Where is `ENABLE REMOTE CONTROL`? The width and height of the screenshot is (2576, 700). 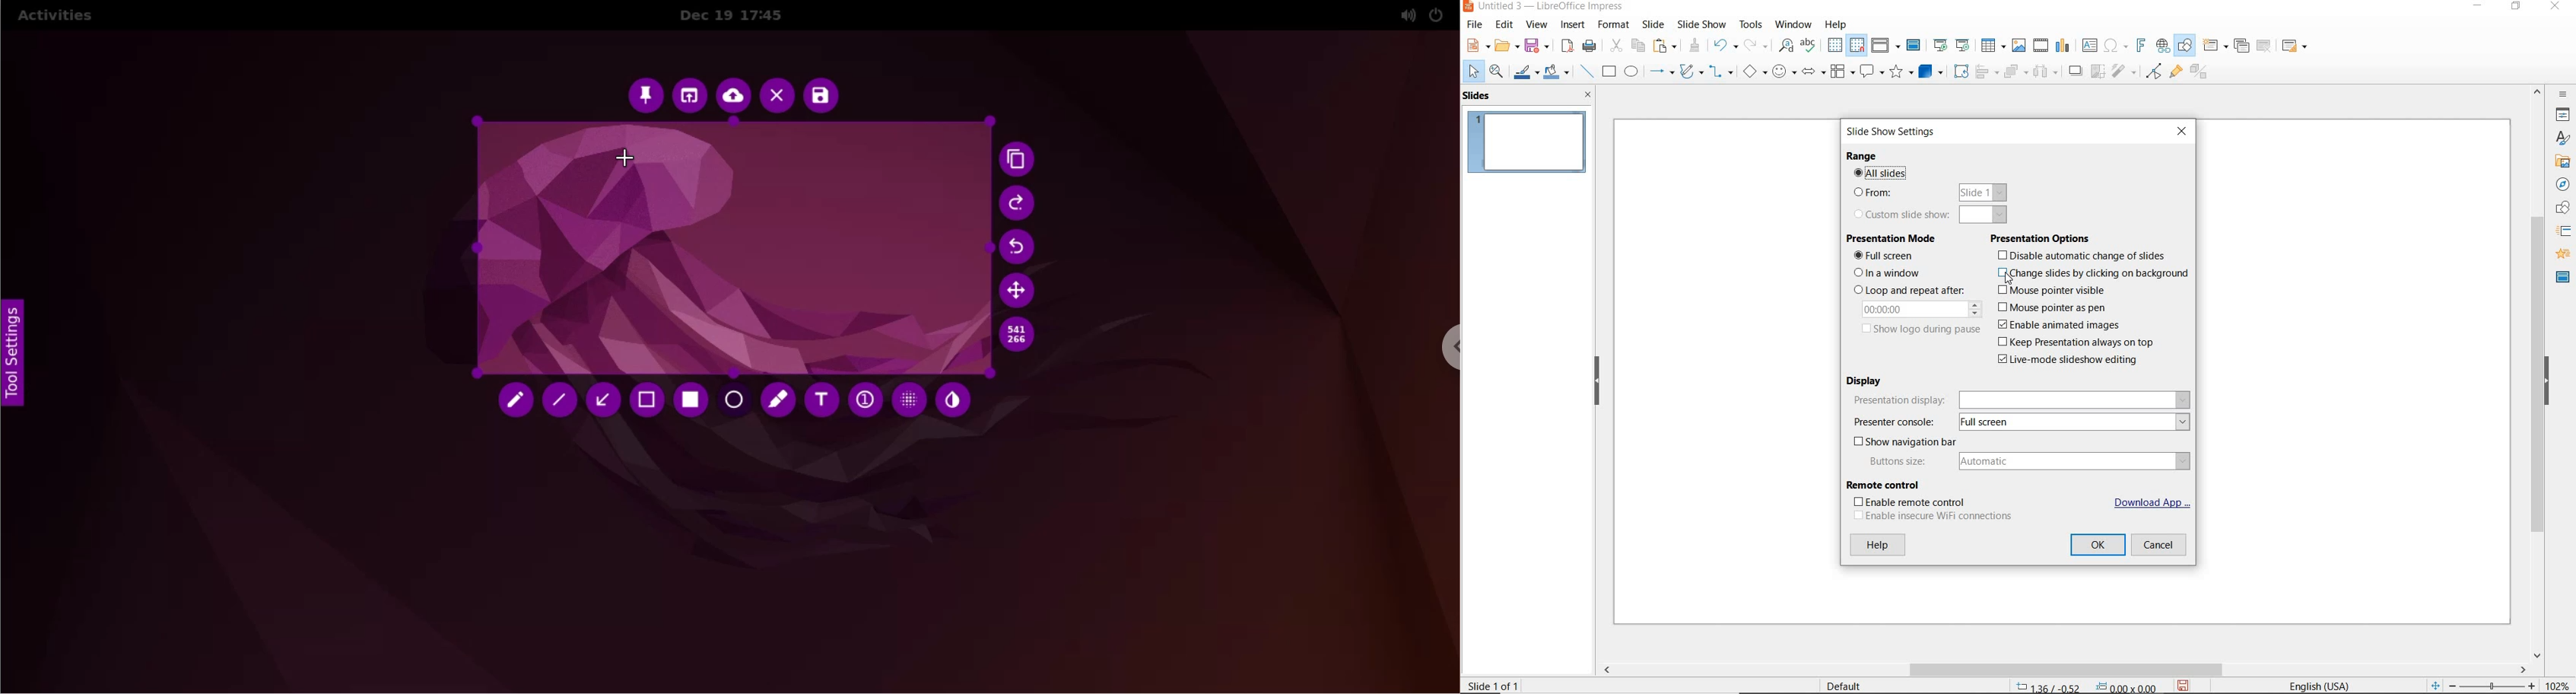
ENABLE REMOTE CONTROL is located at coordinates (1909, 503).